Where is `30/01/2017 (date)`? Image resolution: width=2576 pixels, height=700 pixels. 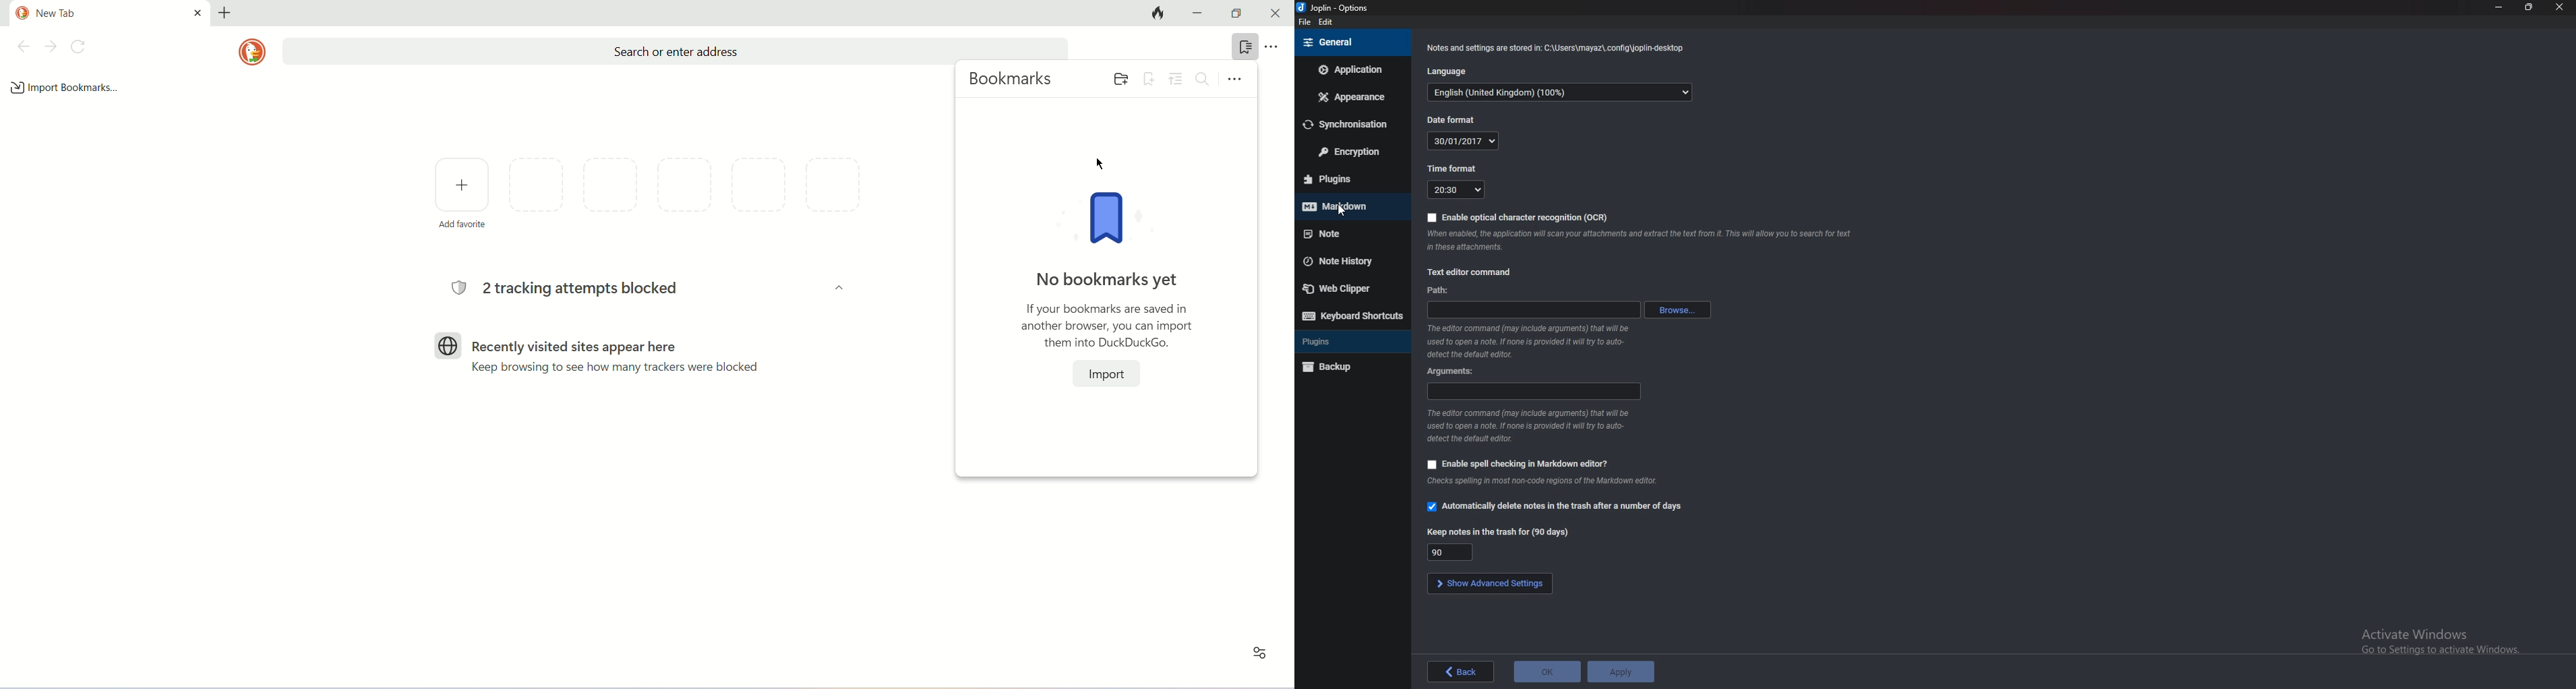
30/01/2017 (date) is located at coordinates (1465, 140).